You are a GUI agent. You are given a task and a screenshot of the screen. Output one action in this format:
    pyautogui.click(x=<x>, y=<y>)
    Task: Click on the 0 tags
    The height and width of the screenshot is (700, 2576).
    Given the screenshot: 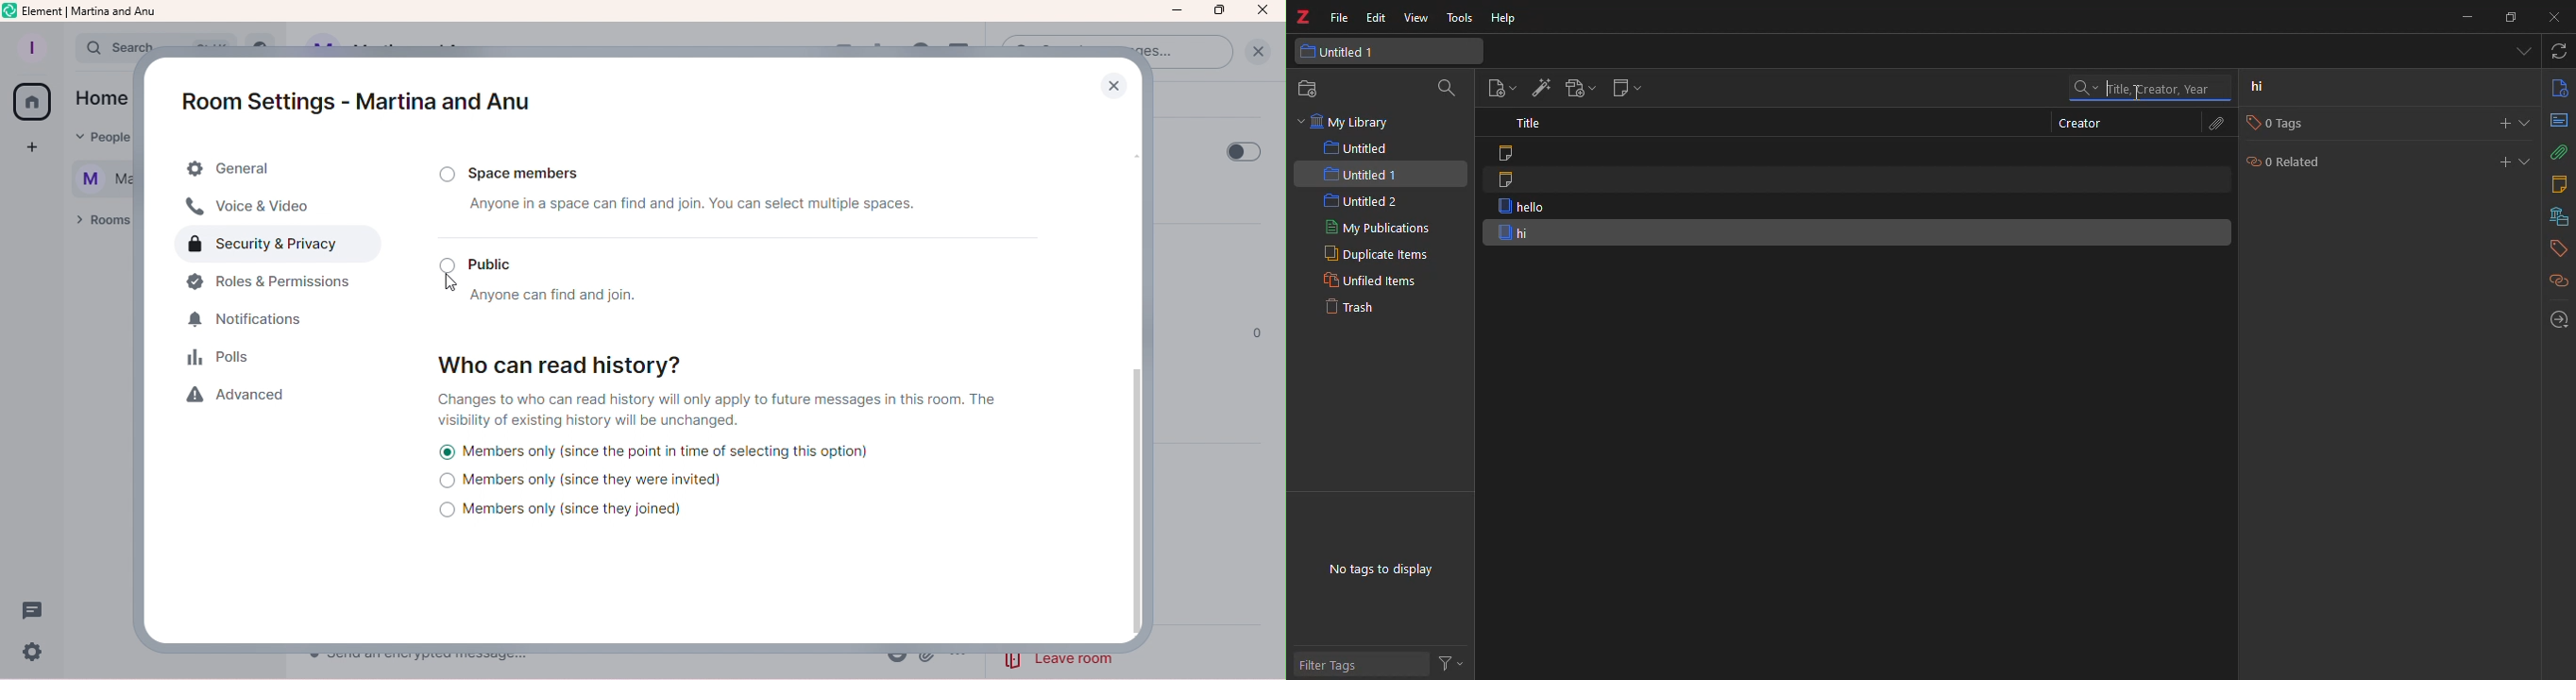 What is the action you would take?
    pyautogui.click(x=2271, y=123)
    